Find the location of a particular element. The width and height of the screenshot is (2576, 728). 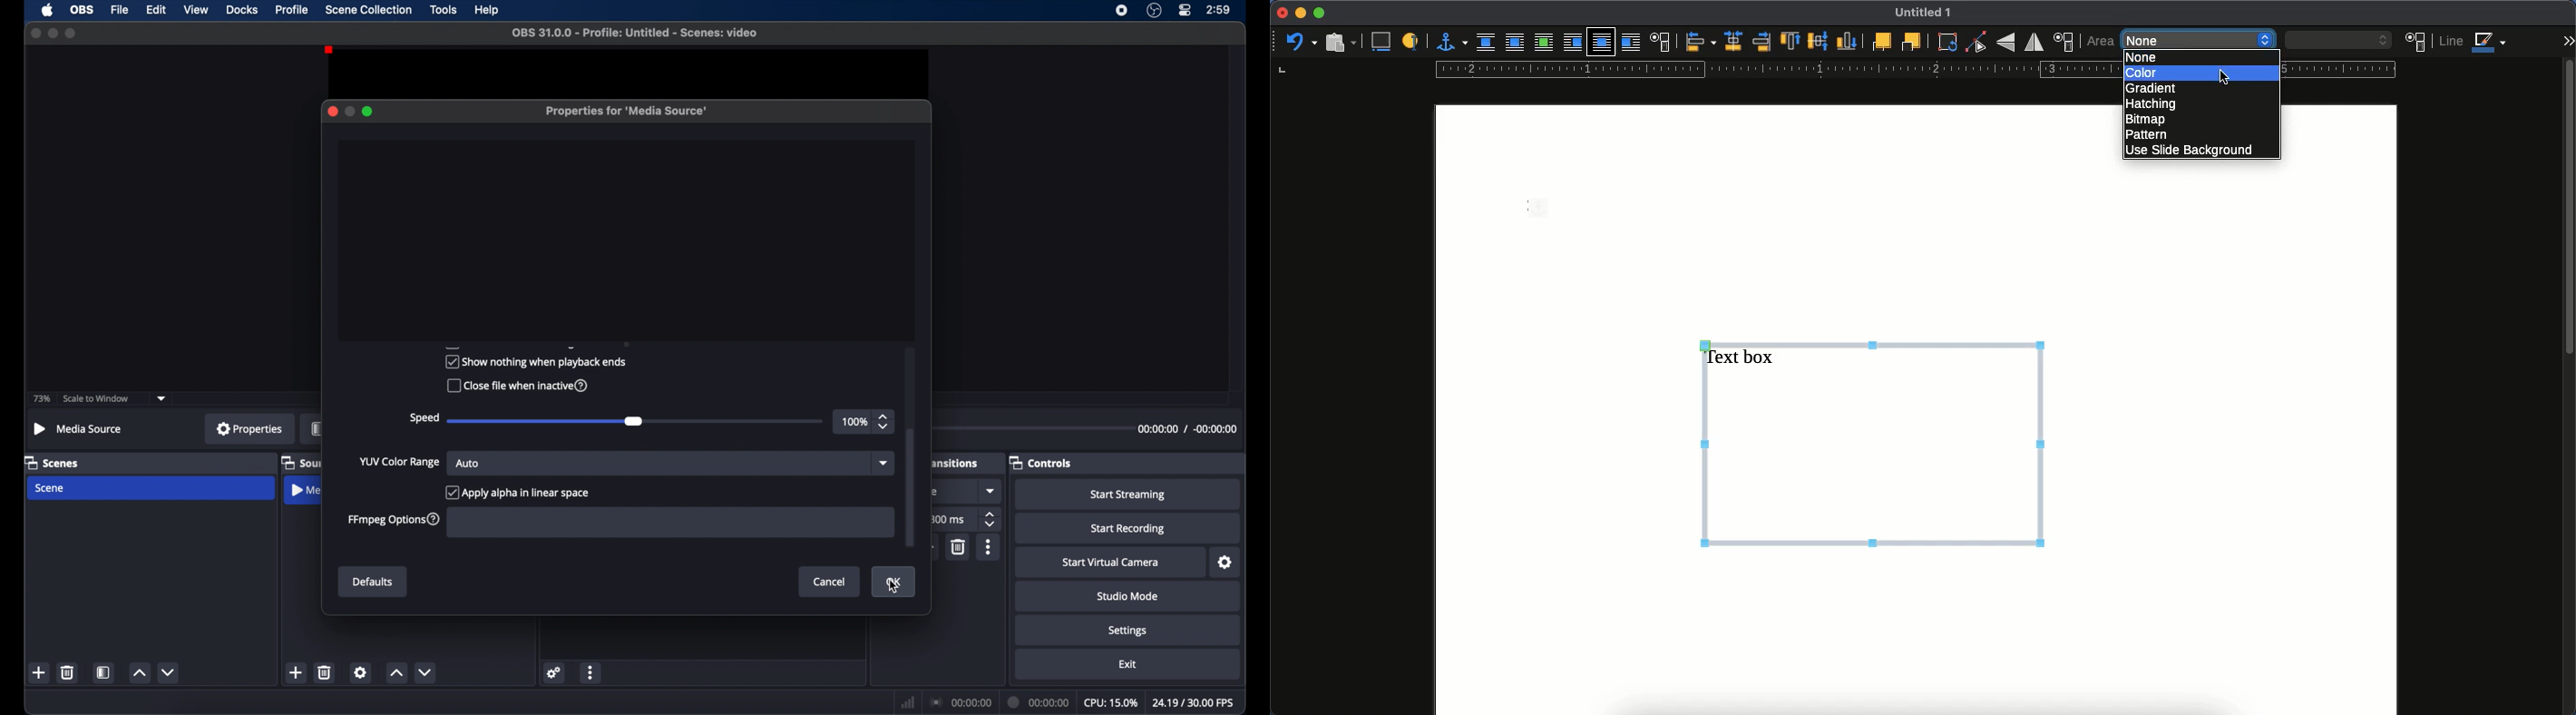

scenes is located at coordinates (52, 462).